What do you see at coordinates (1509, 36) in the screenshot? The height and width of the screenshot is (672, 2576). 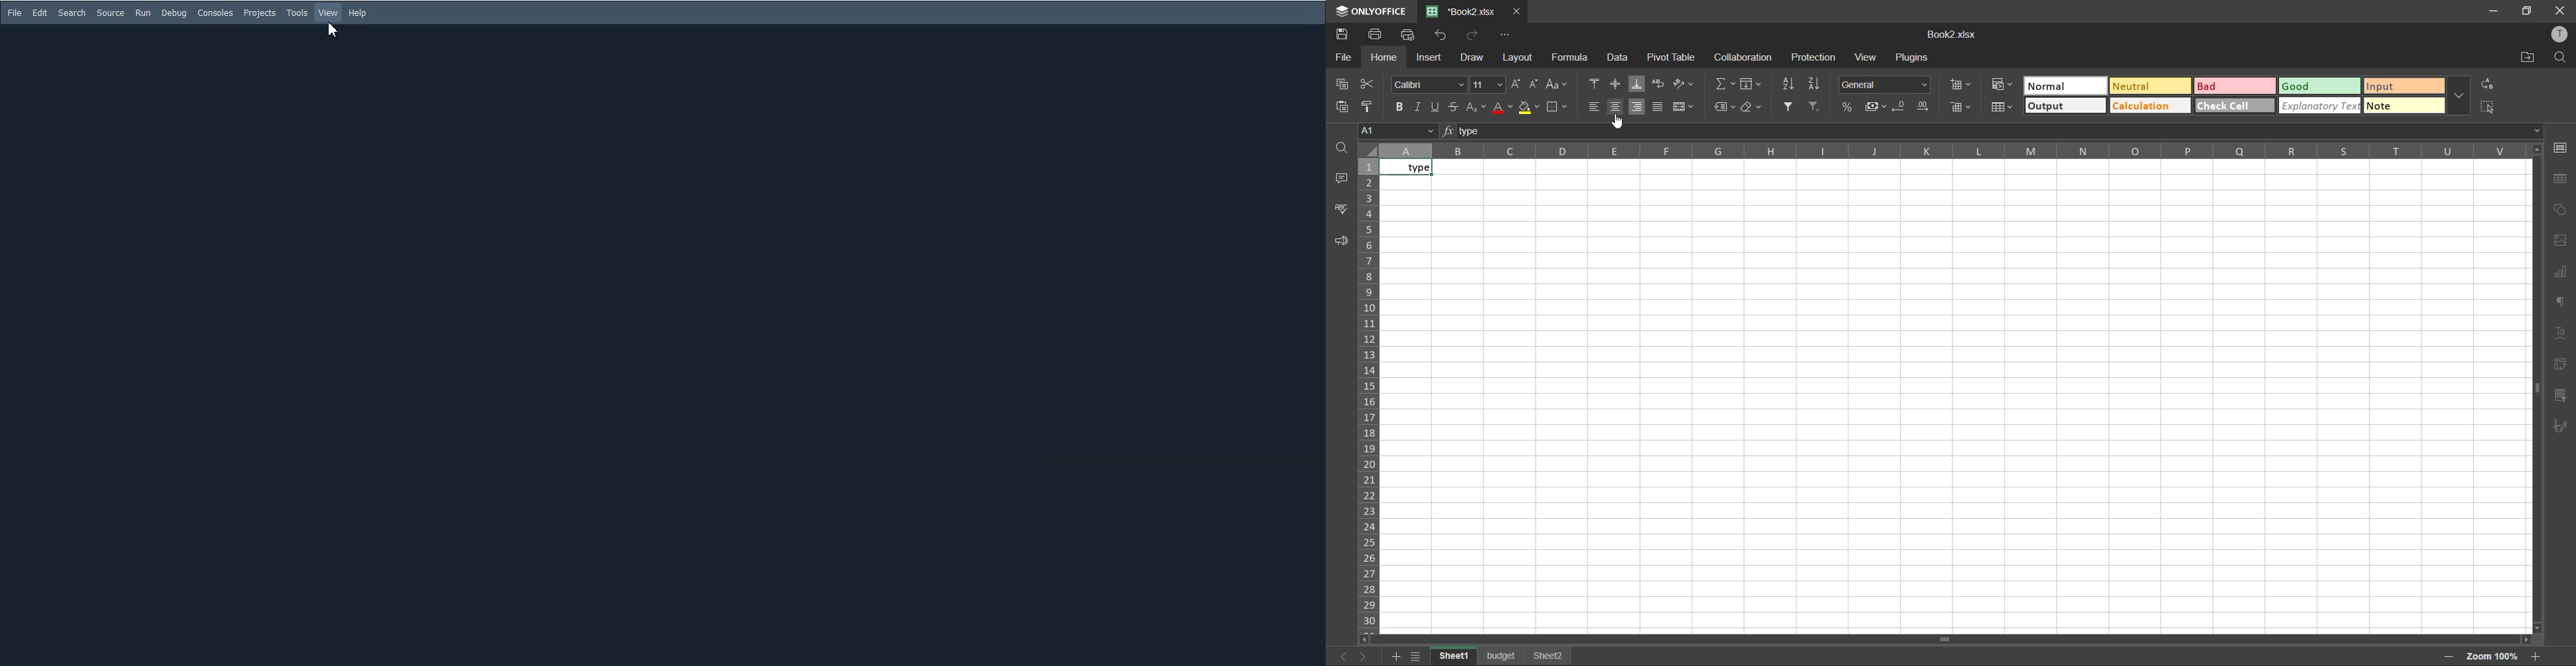 I see `customize quick access toolbar` at bounding box center [1509, 36].